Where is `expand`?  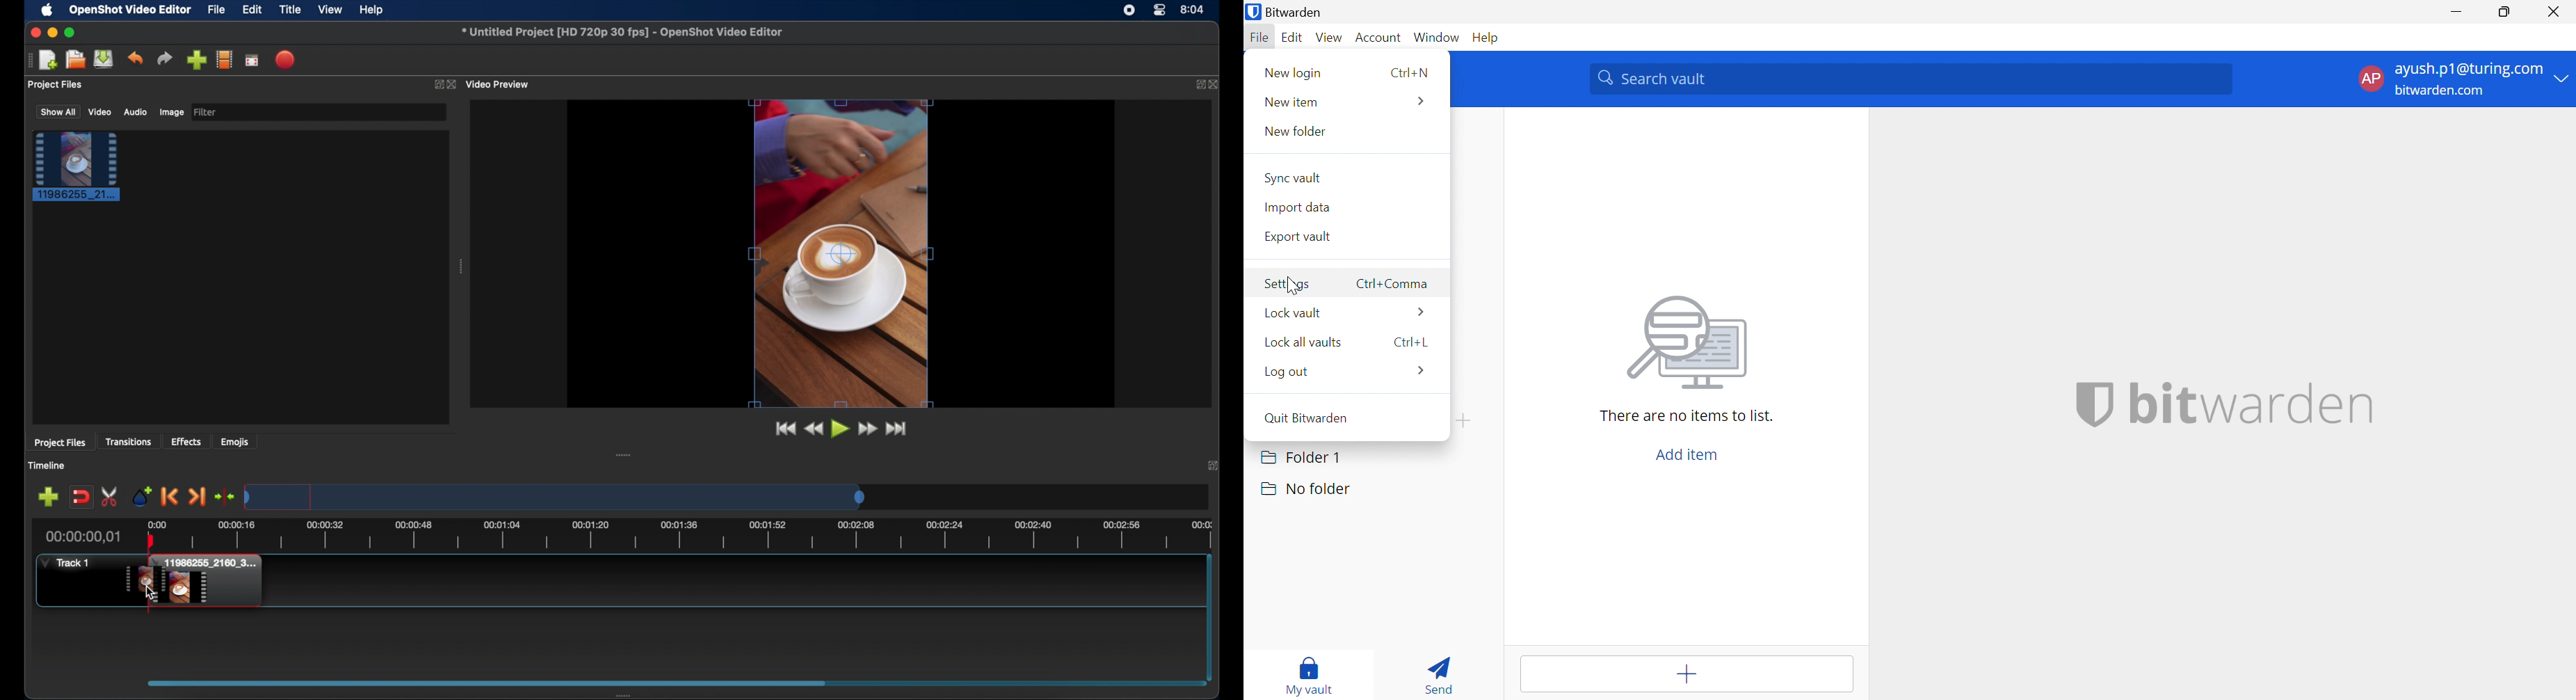
expand is located at coordinates (437, 84).